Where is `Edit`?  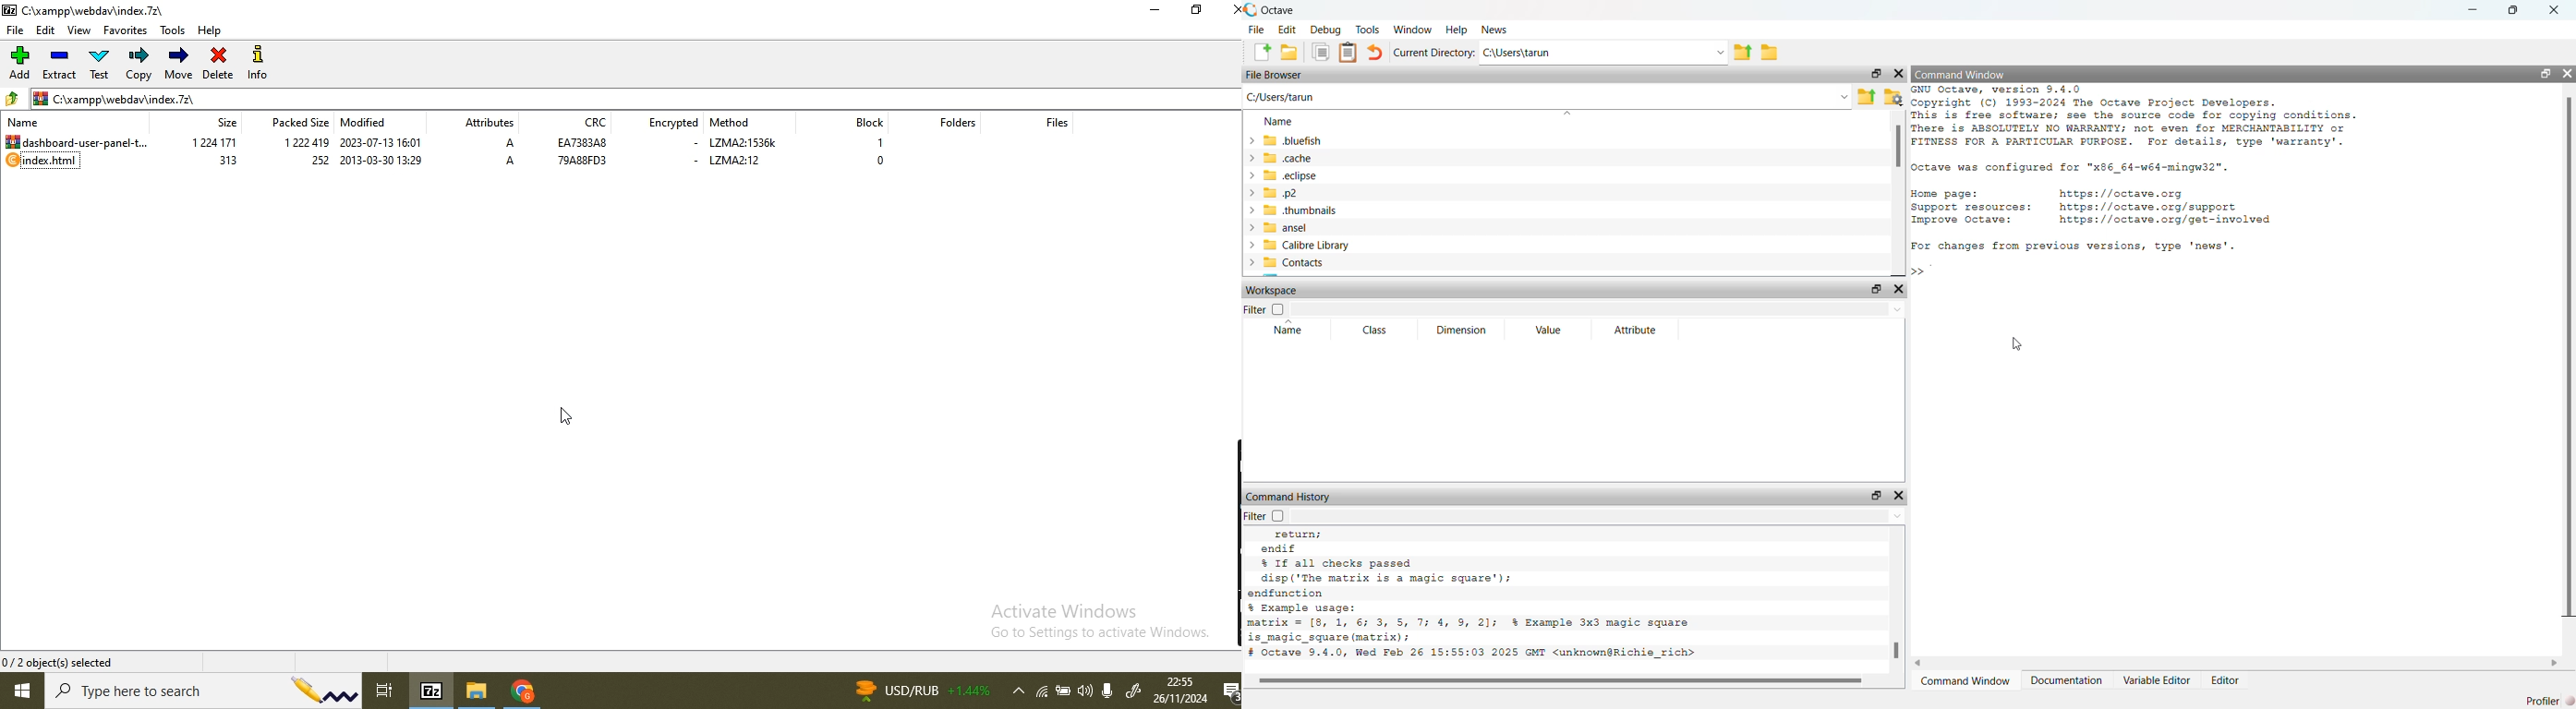 Edit is located at coordinates (1287, 30).